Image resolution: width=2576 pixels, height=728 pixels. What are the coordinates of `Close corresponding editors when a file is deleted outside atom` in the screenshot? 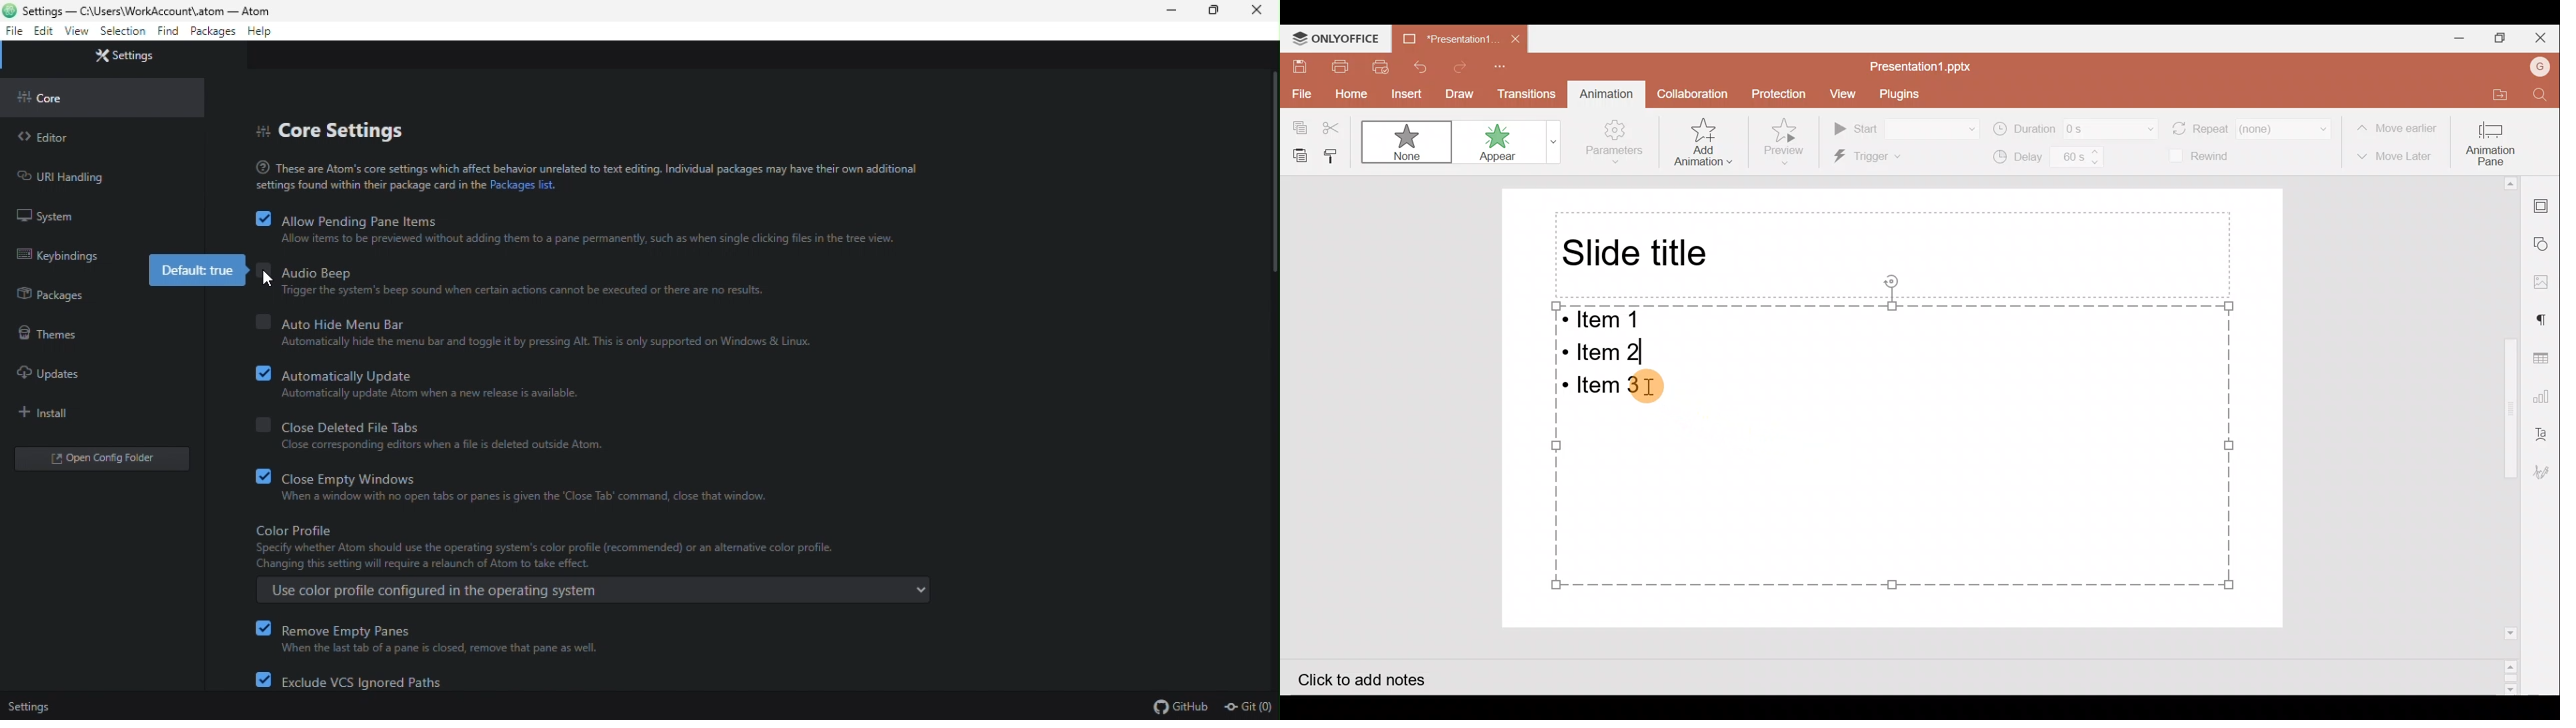 It's located at (440, 447).